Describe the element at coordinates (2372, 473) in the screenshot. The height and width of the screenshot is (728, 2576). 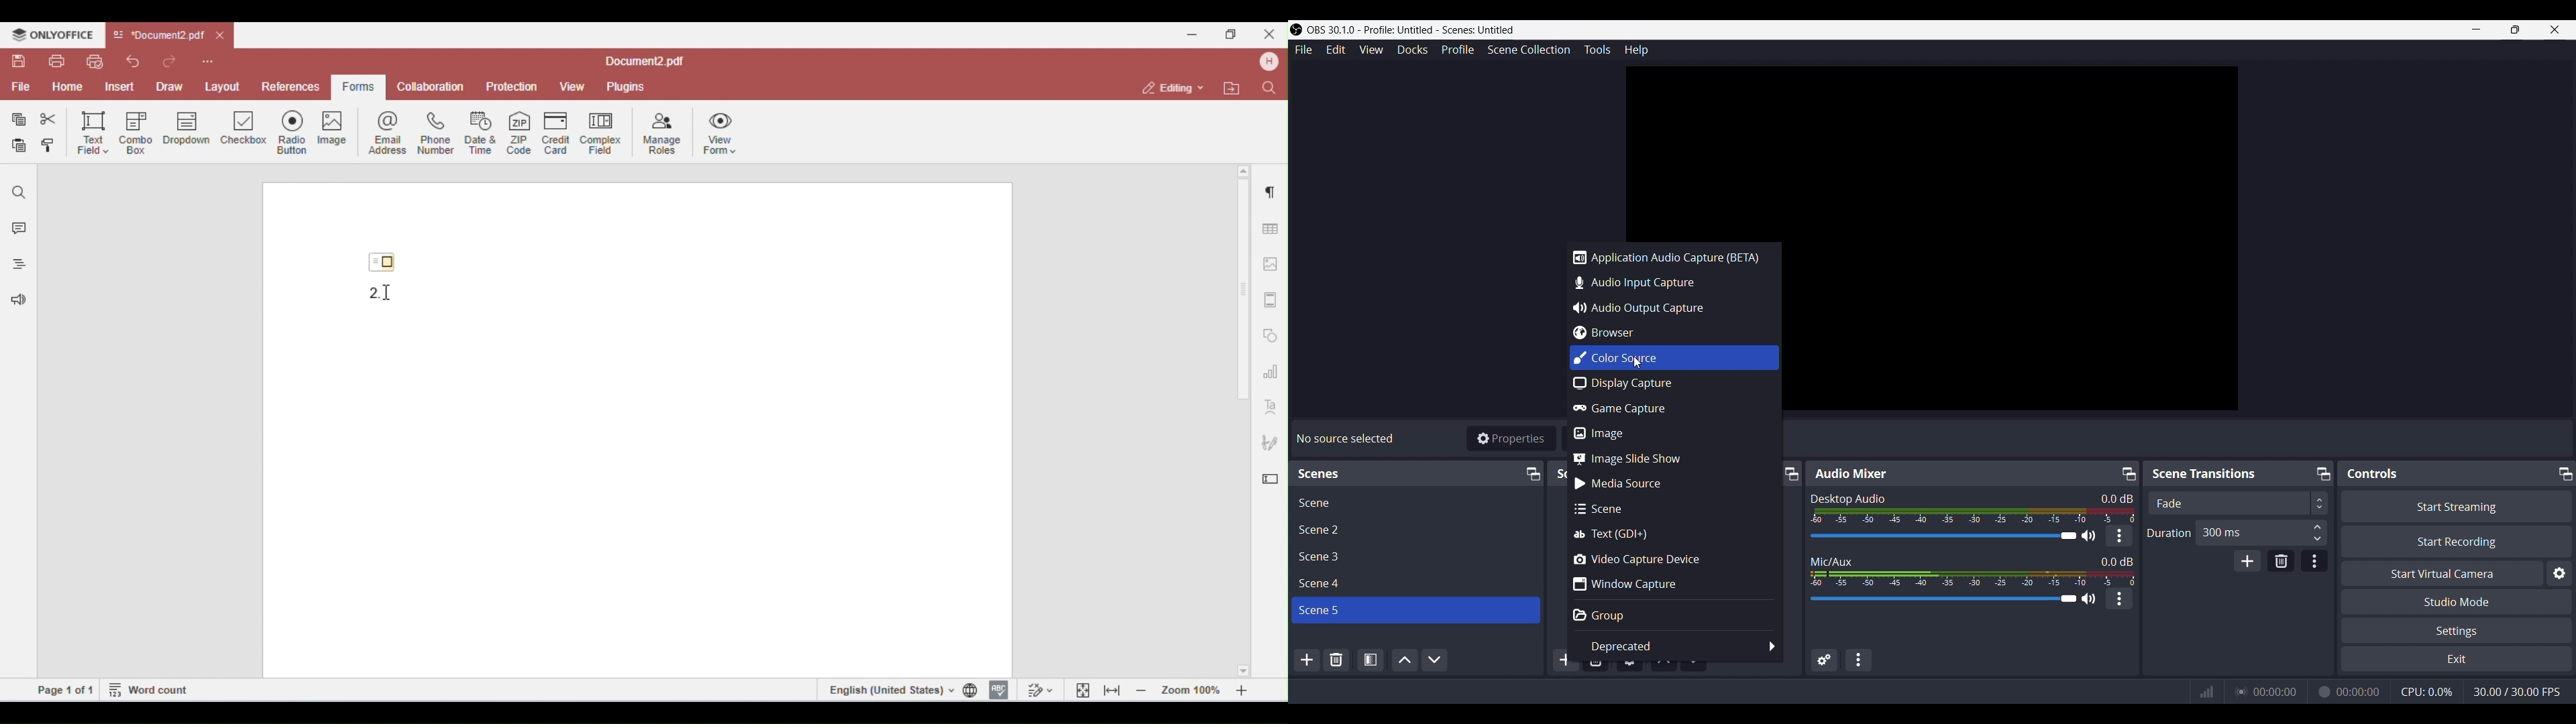
I see `Text` at that location.